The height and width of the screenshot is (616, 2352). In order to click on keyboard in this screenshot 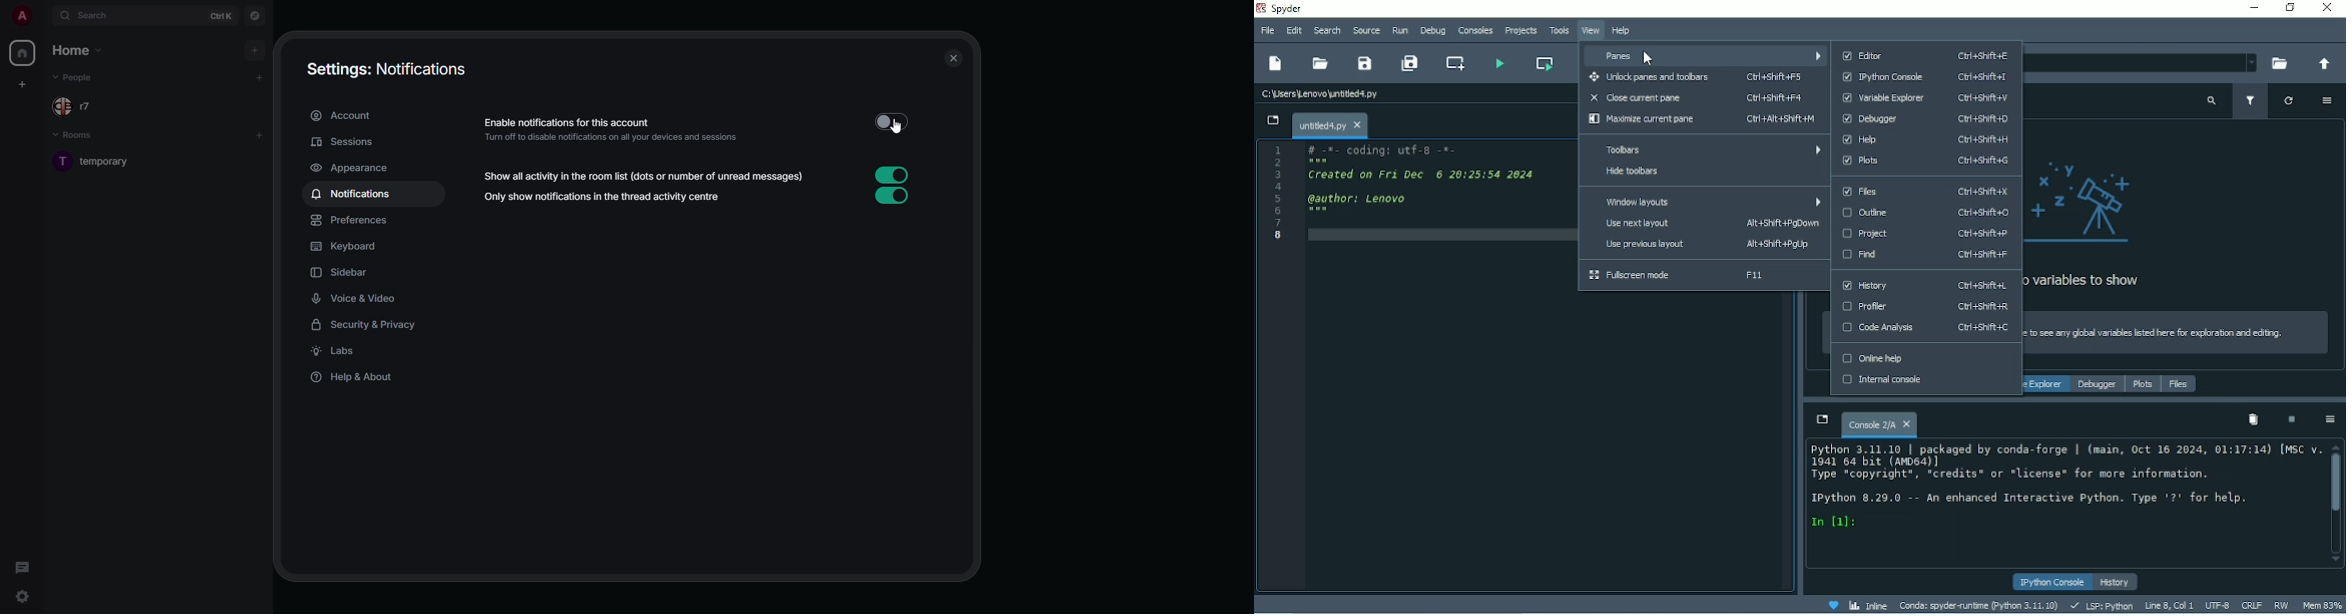, I will do `click(347, 246)`.